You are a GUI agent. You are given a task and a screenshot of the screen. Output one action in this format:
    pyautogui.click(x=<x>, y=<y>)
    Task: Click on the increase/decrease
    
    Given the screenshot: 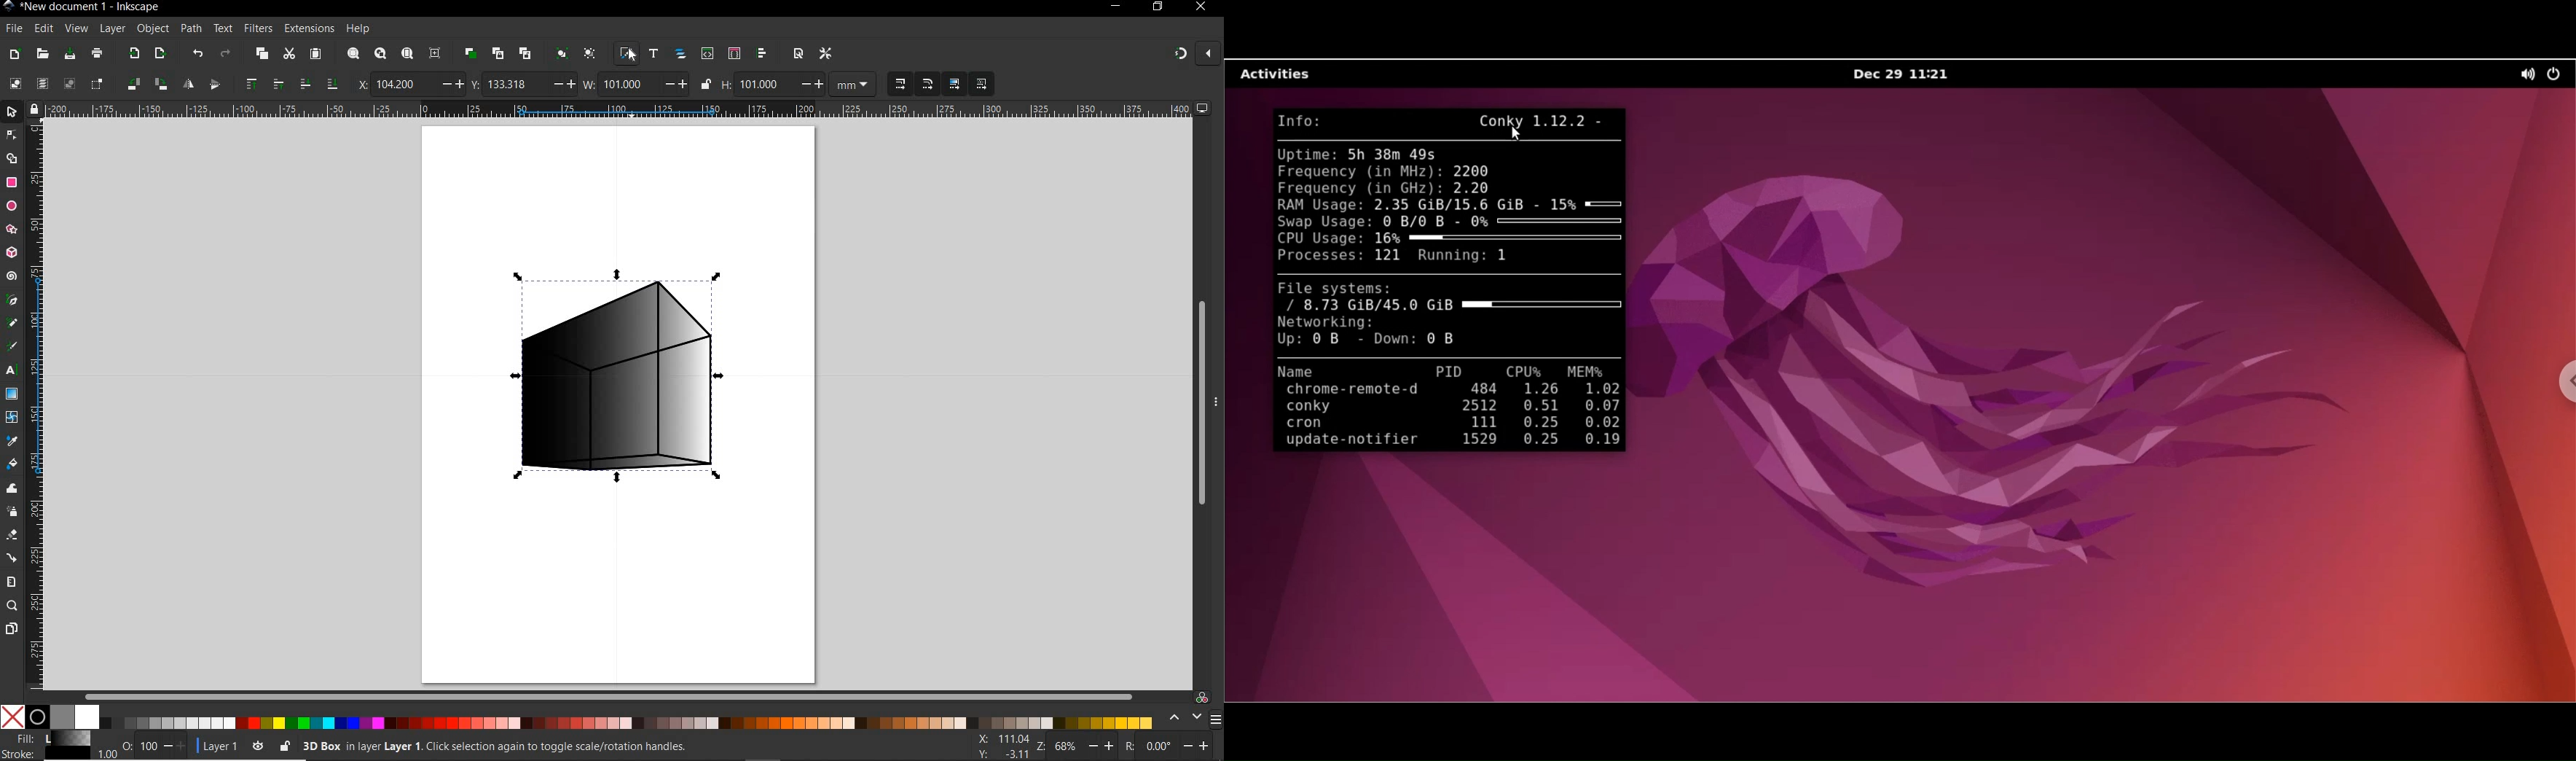 What is the action you would take?
    pyautogui.click(x=809, y=83)
    